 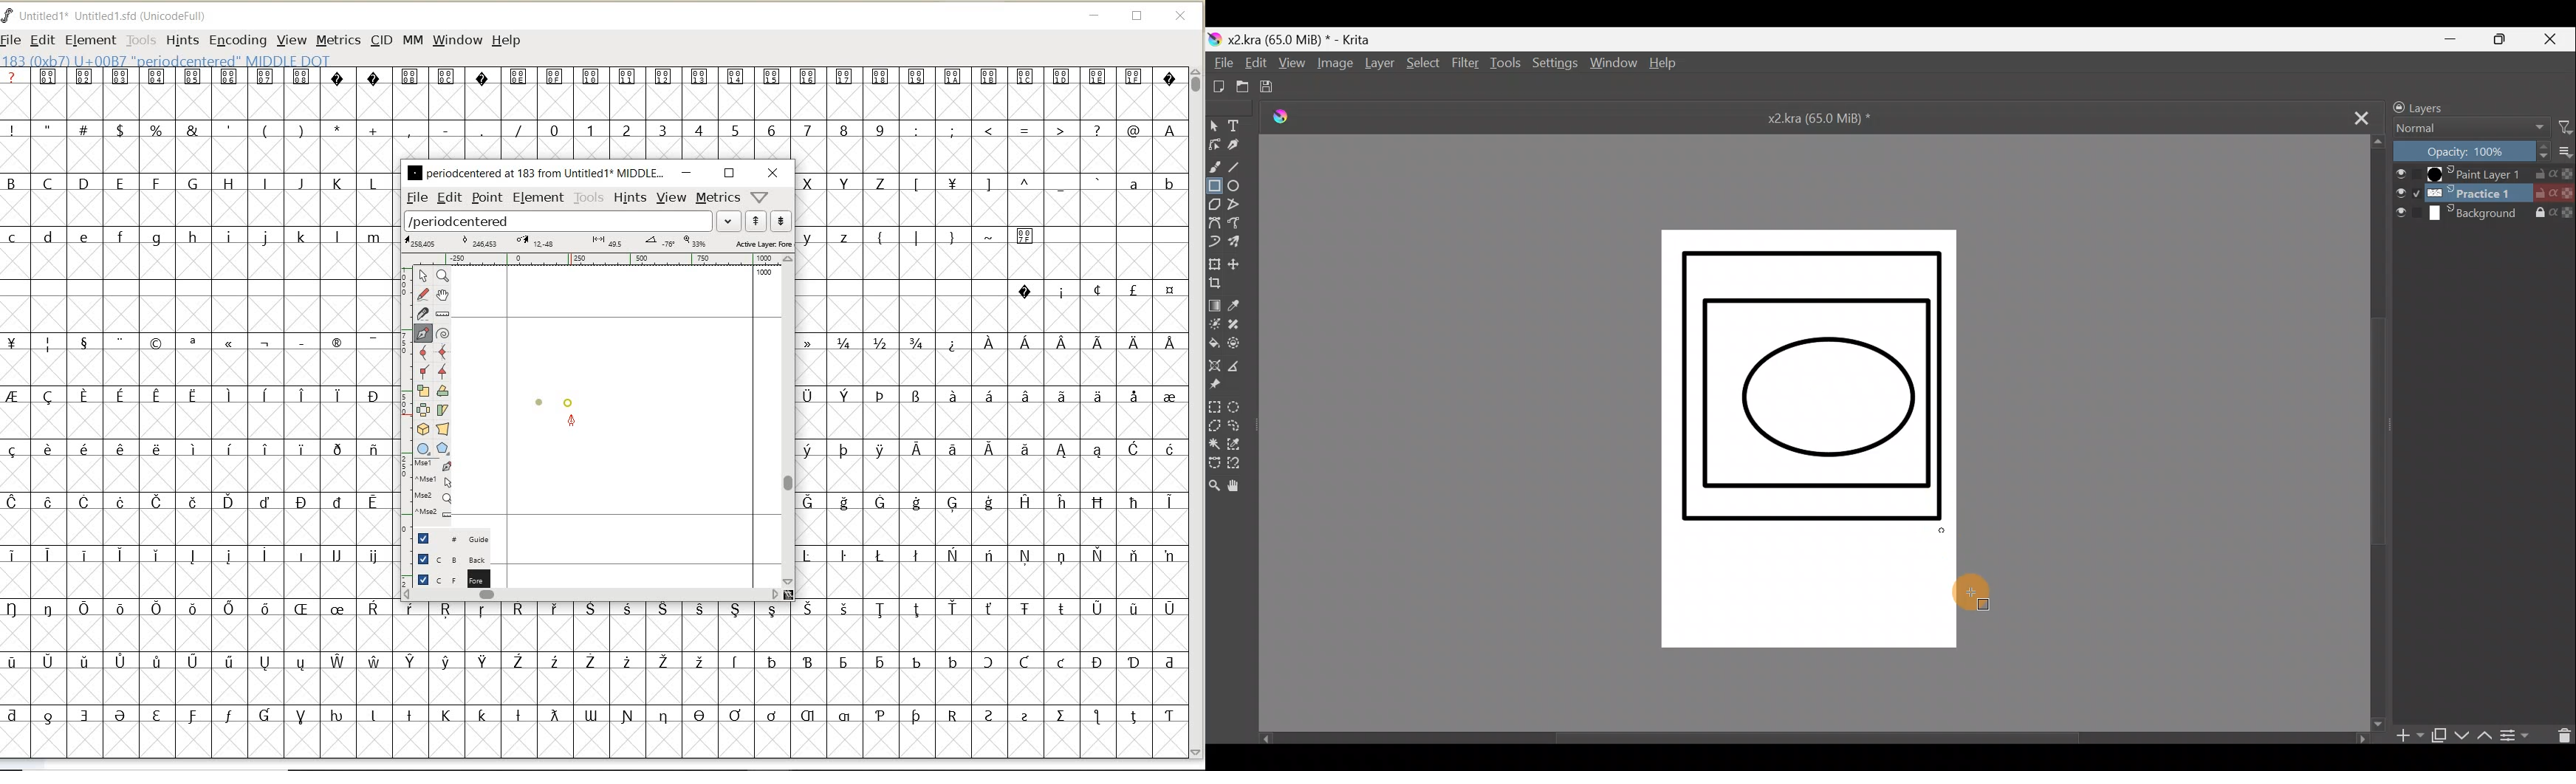 I want to click on Filter, so click(x=1466, y=65).